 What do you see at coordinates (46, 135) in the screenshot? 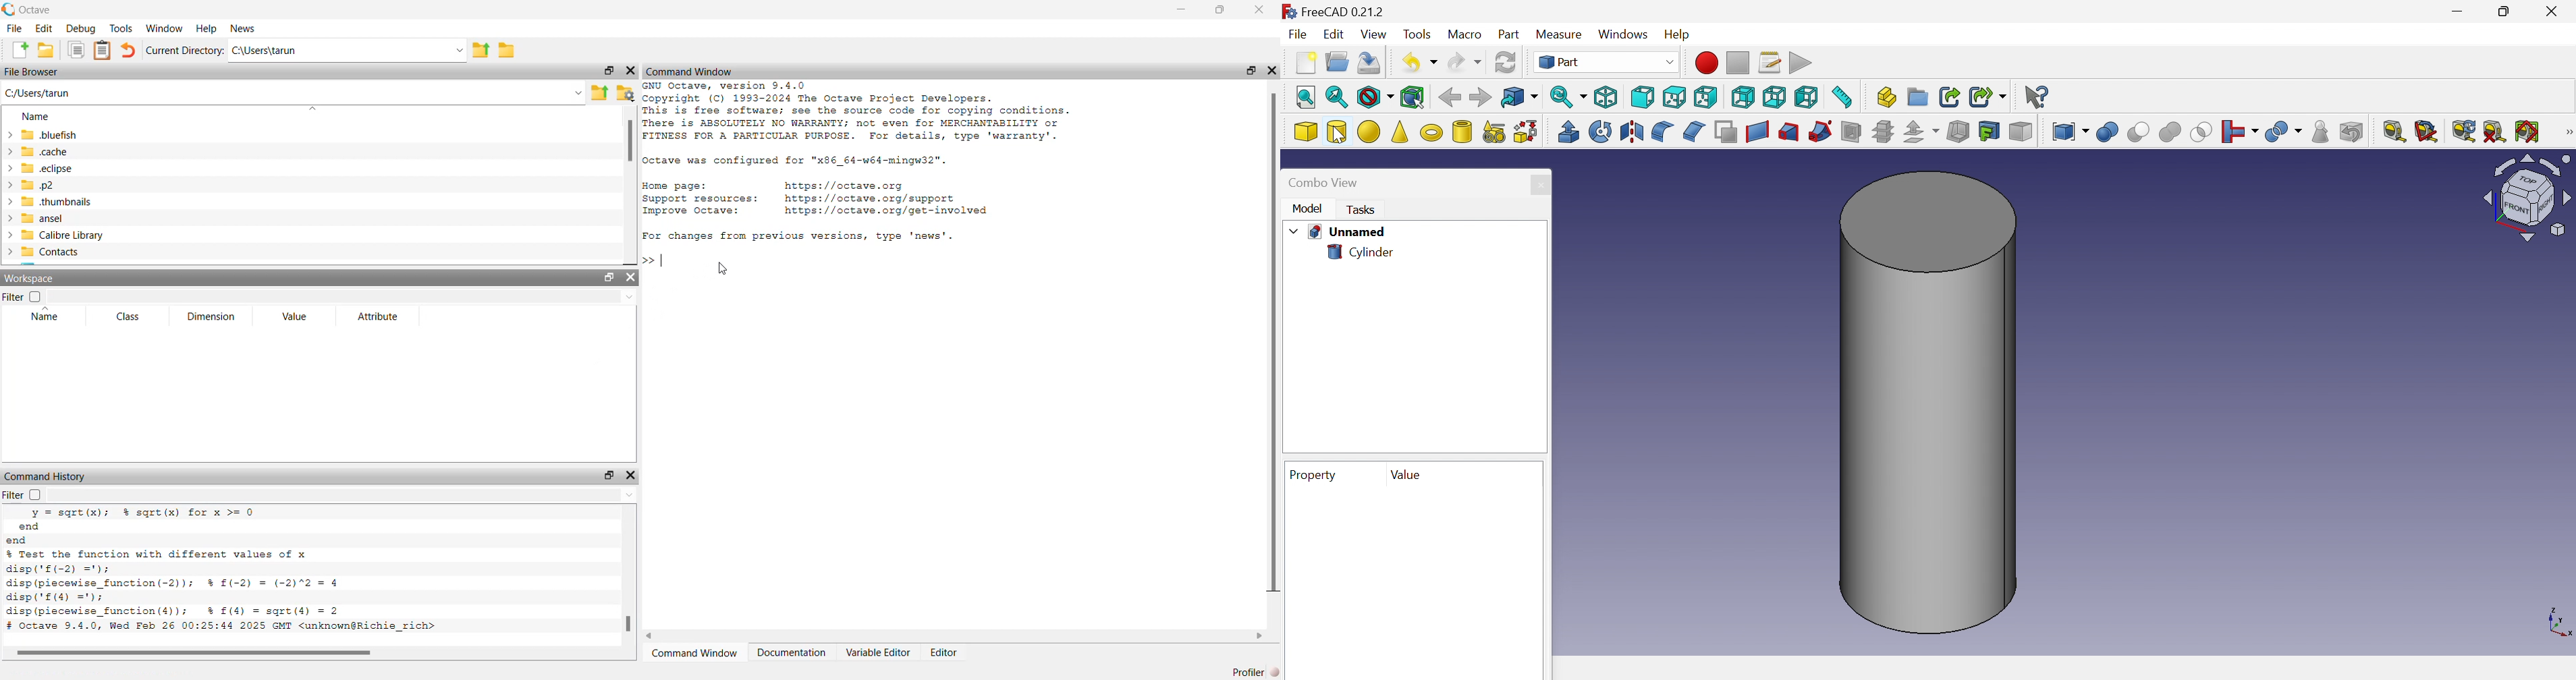
I see `>.bluefish` at bounding box center [46, 135].